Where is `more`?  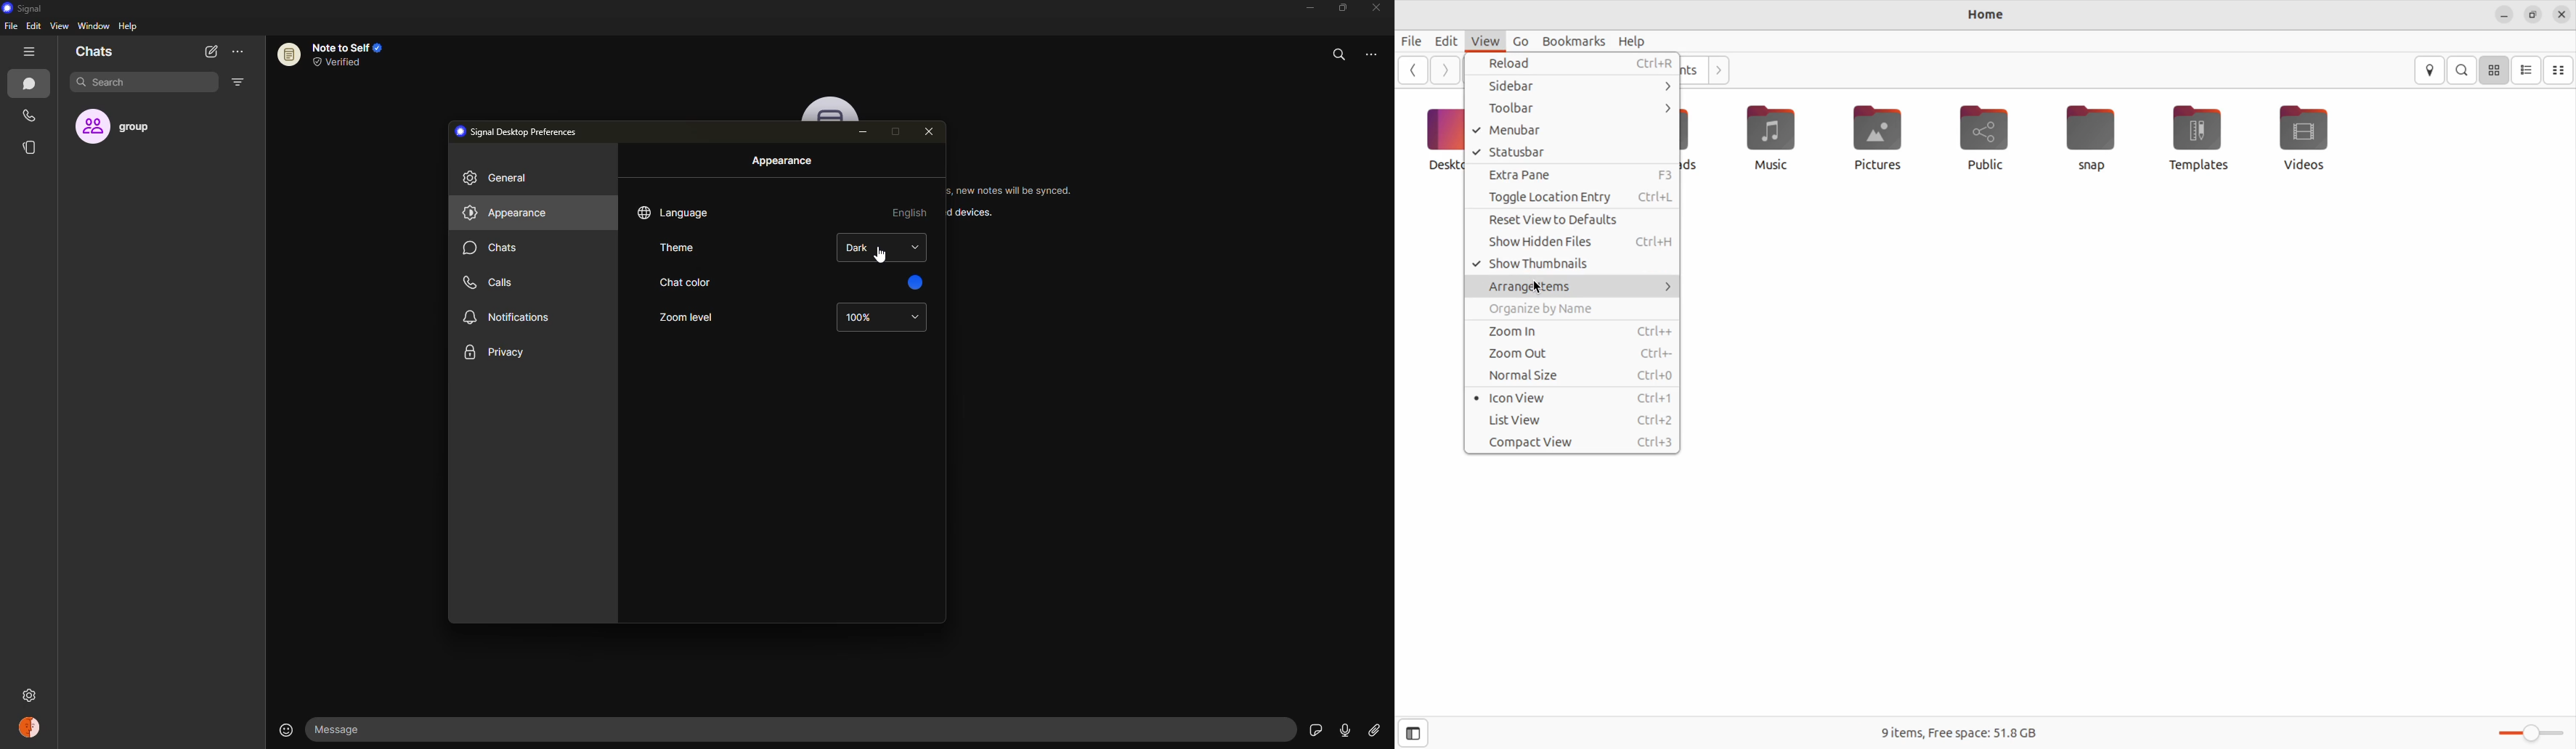 more is located at coordinates (237, 52).